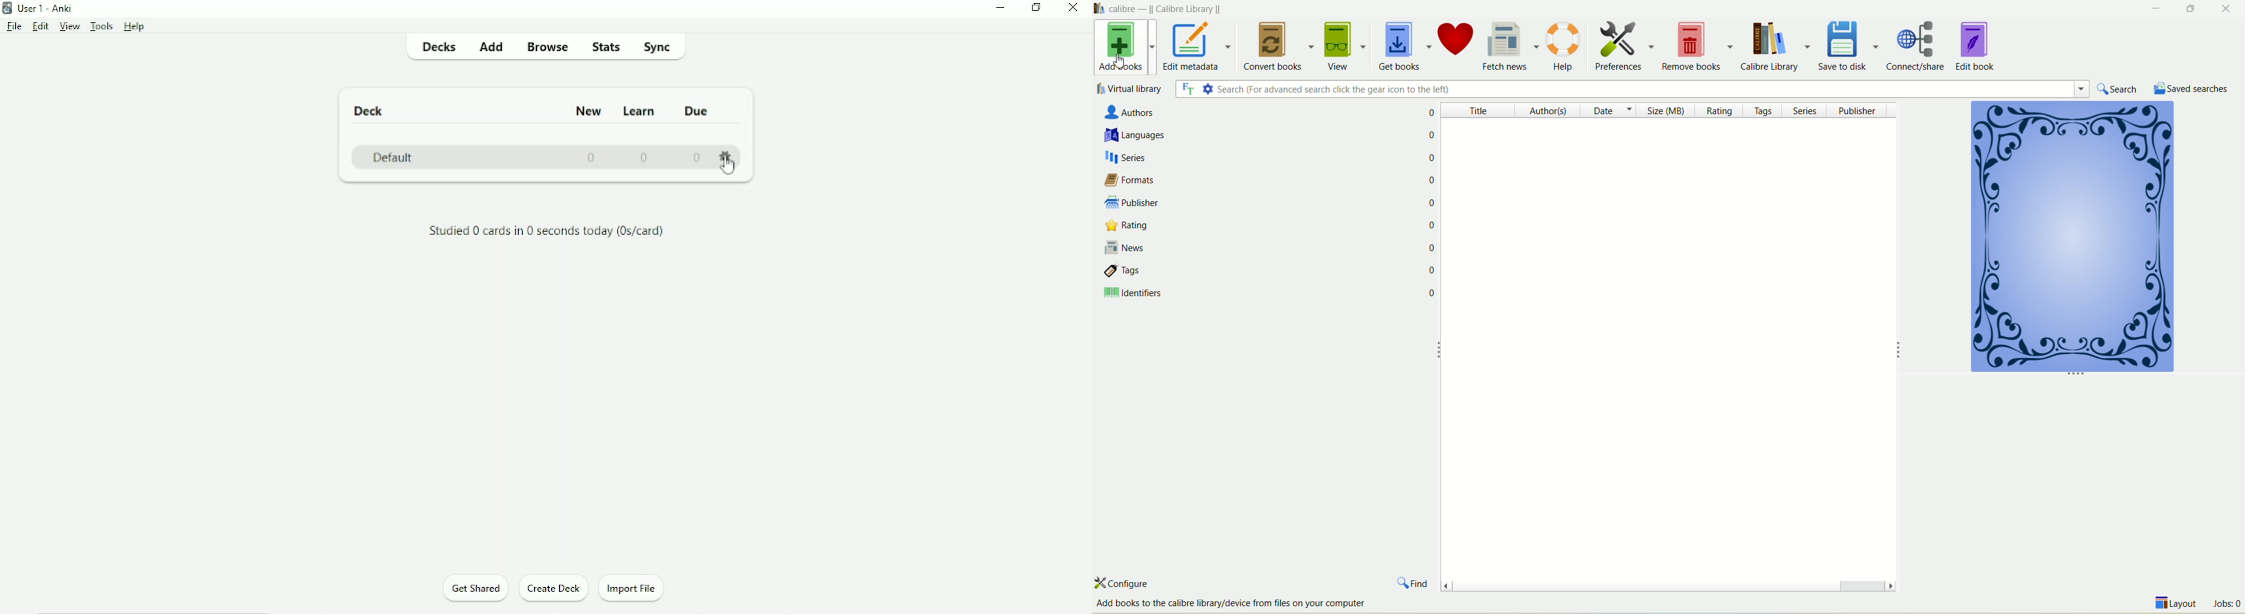  Describe the element at coordinates (1403, 46) in the screenshot. I see `get books` at that location.